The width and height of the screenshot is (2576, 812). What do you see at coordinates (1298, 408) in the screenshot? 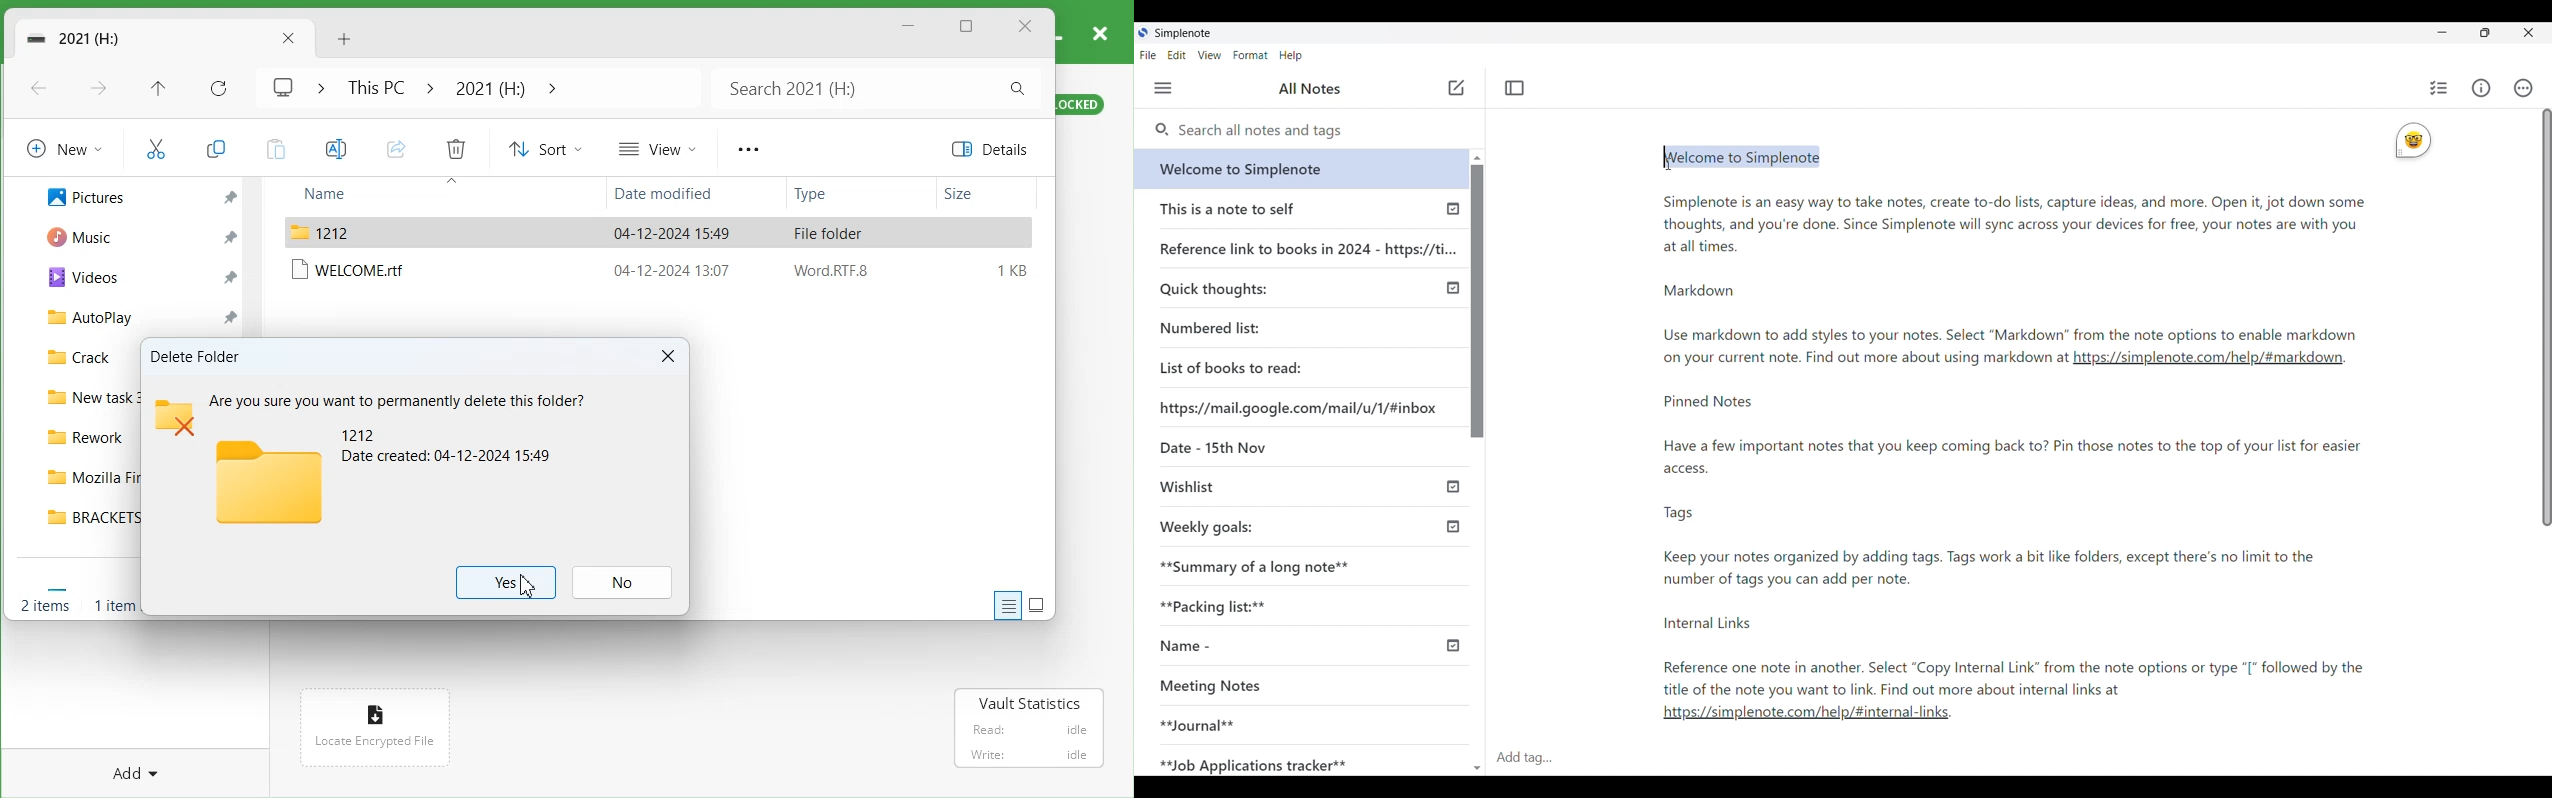
I see `Browser link` at bounding box center [1298, 408].